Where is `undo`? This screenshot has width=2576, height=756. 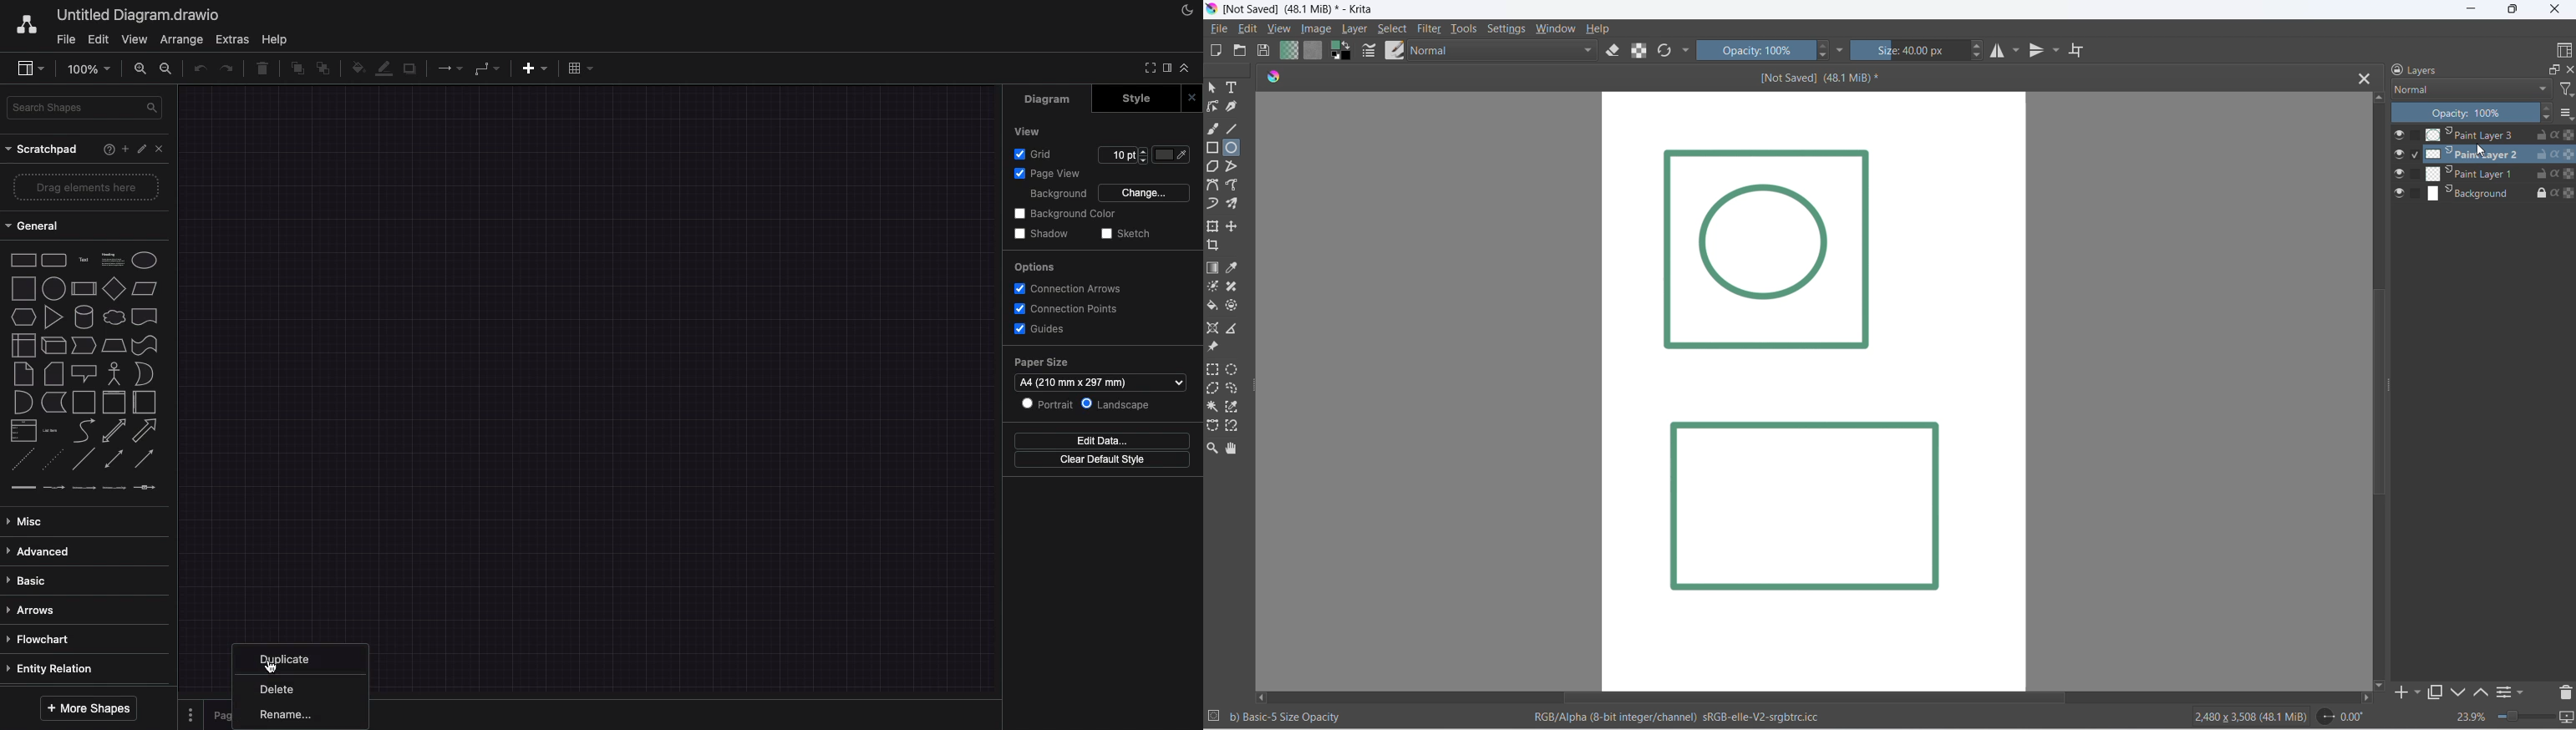 undo is located at coordinates (199, 68).